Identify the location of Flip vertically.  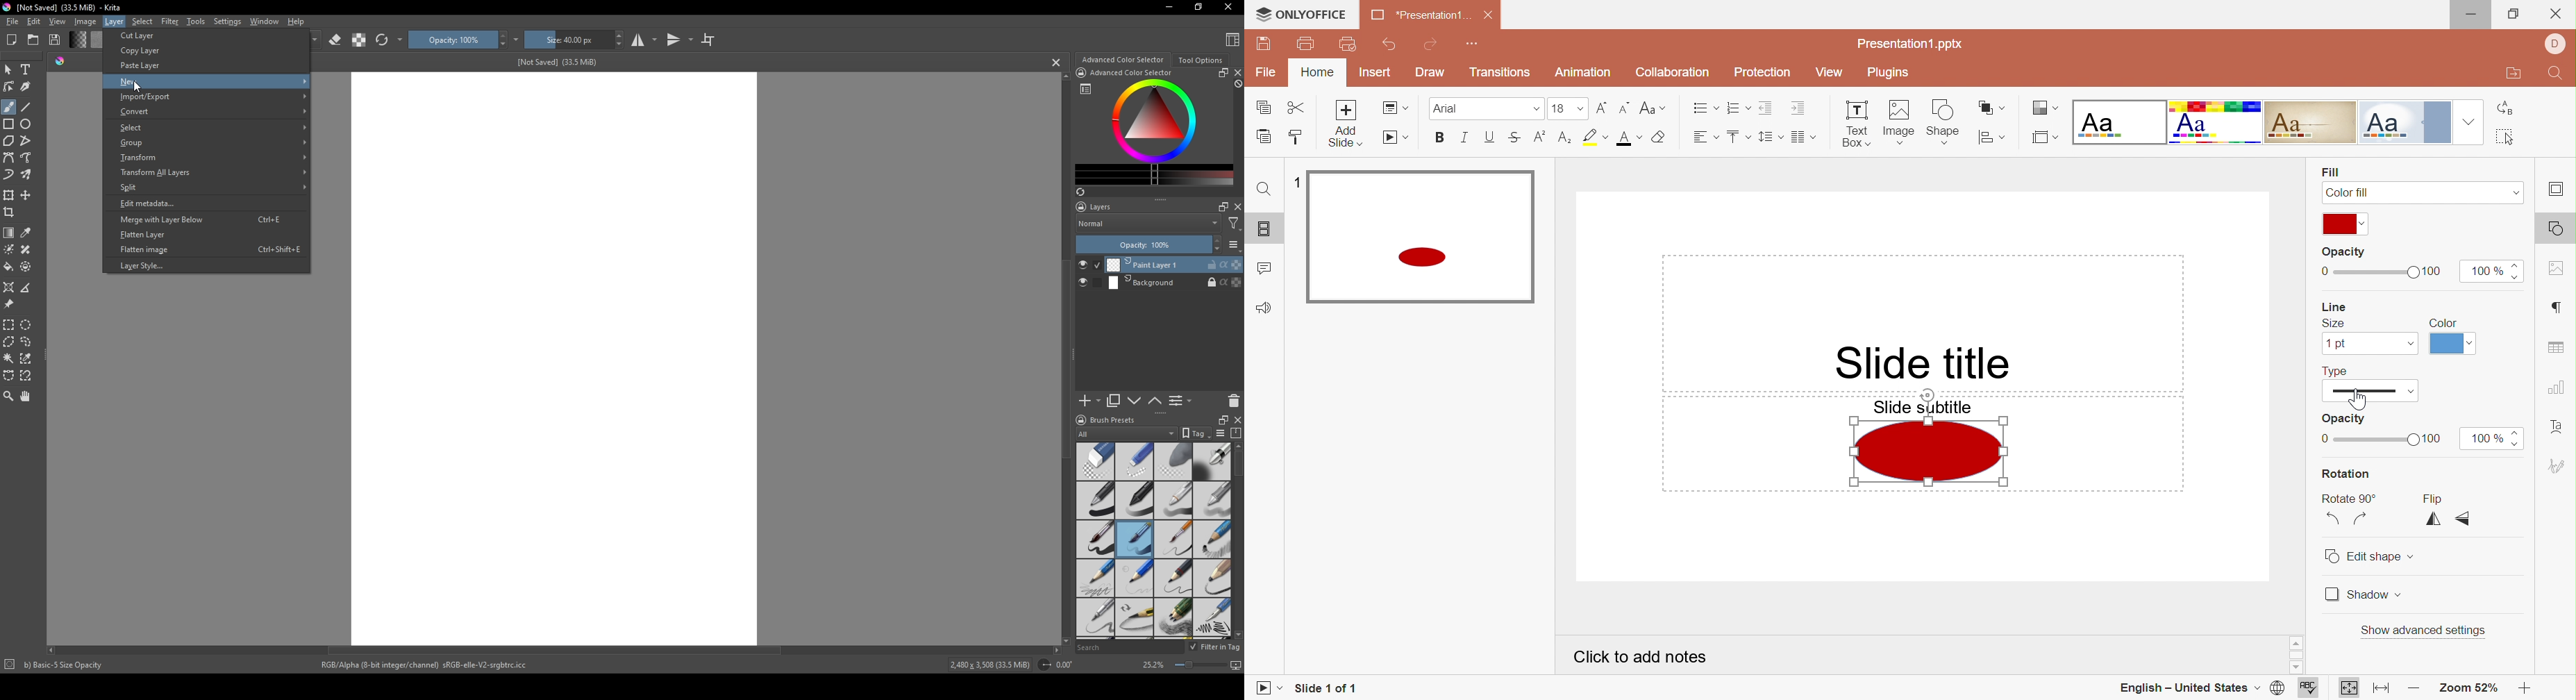
(2465, 517).